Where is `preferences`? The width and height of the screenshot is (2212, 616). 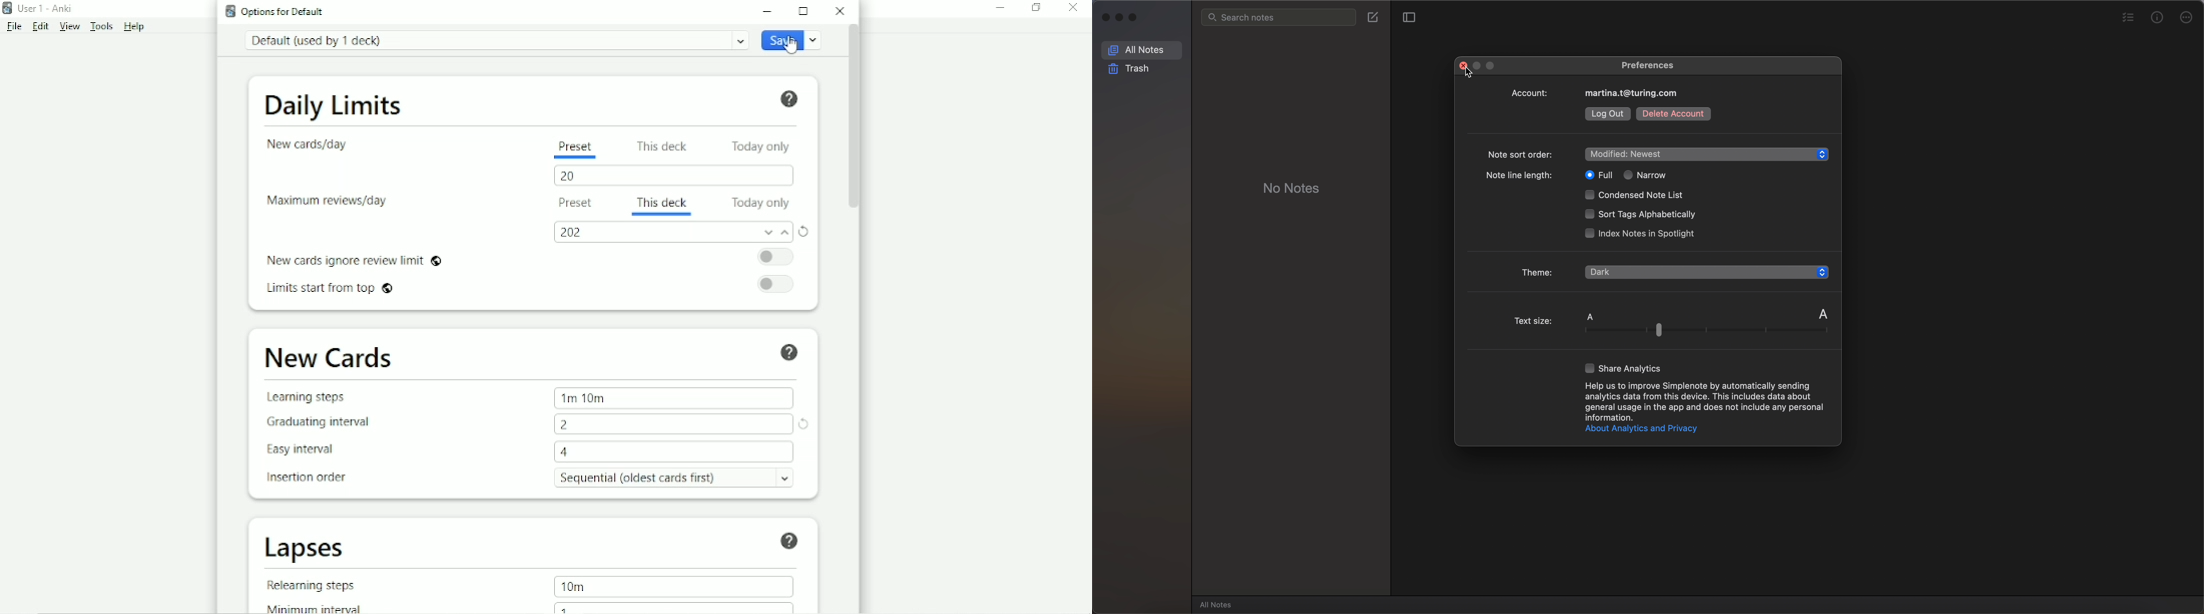 preferences is located at coordinates (1648, 64).